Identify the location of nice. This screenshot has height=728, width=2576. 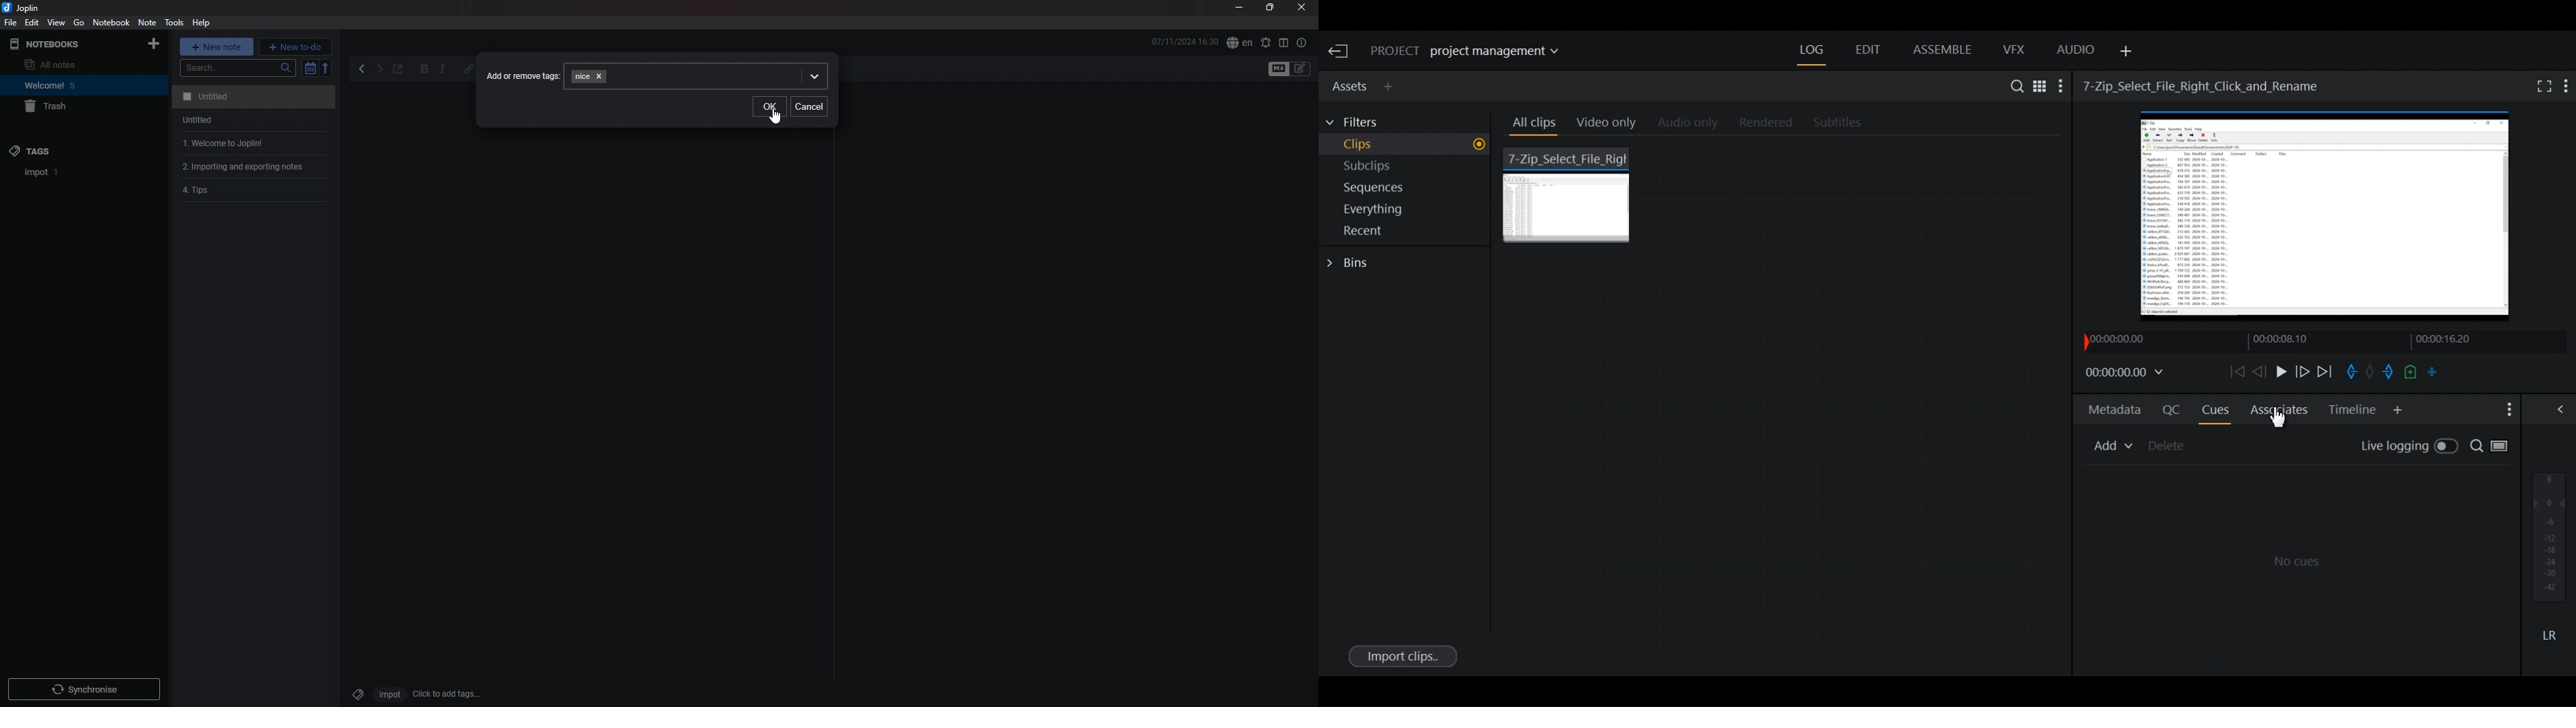
(586, 76).